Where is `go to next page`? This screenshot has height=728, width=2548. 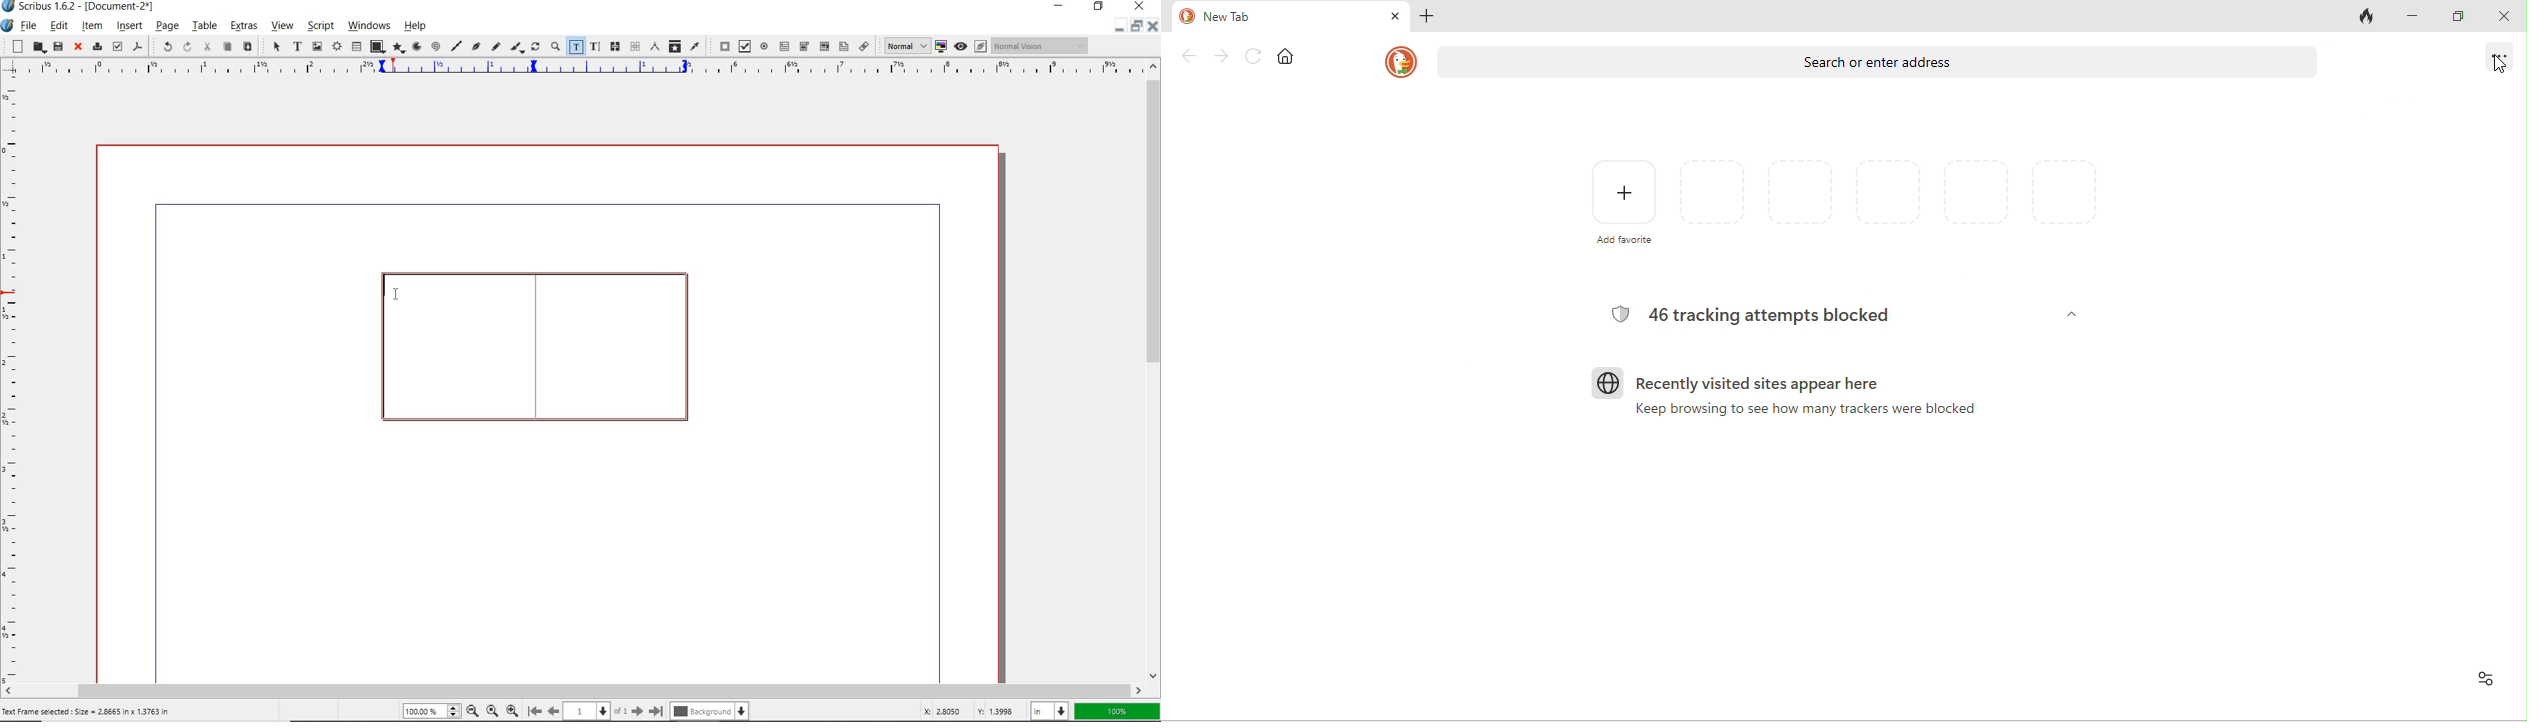 go to next page is located at coordinates (639, 711).